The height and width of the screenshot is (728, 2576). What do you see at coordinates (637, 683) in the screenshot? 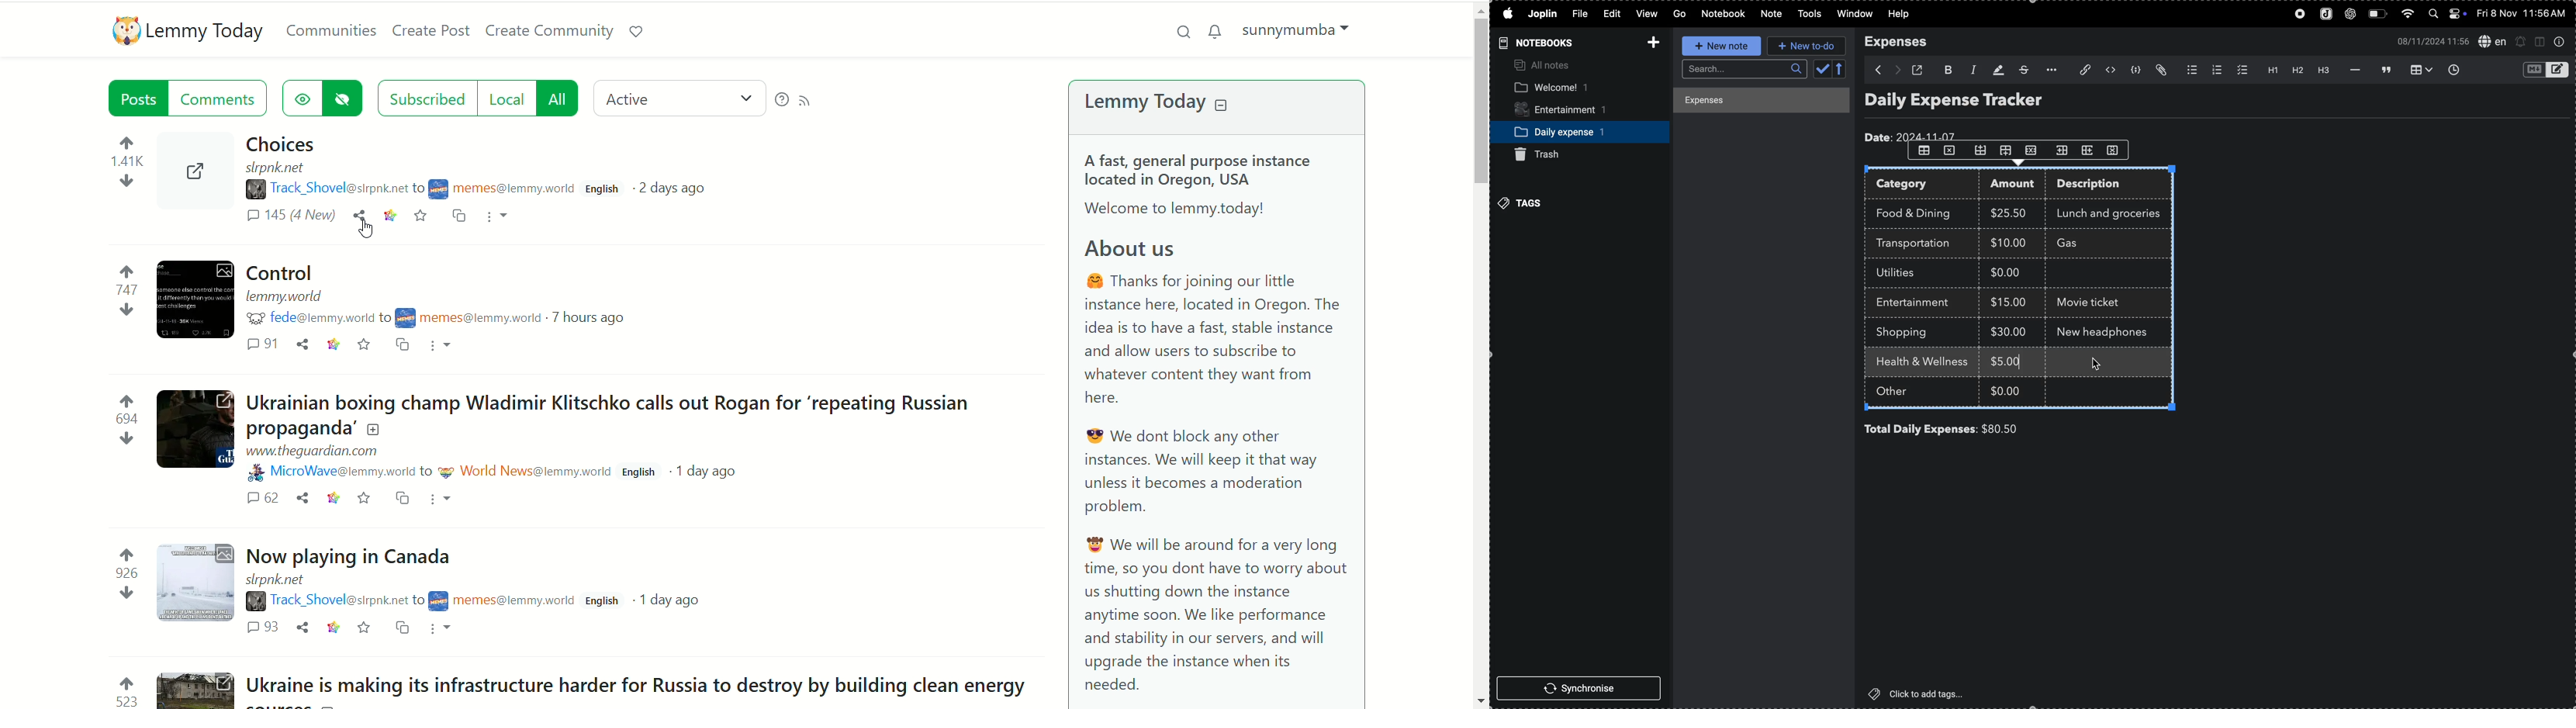
I see `Post on "Ukraine is making its infrastructure harder for Russia to destroy by building clean energy"` at bounding box center [637, 683].